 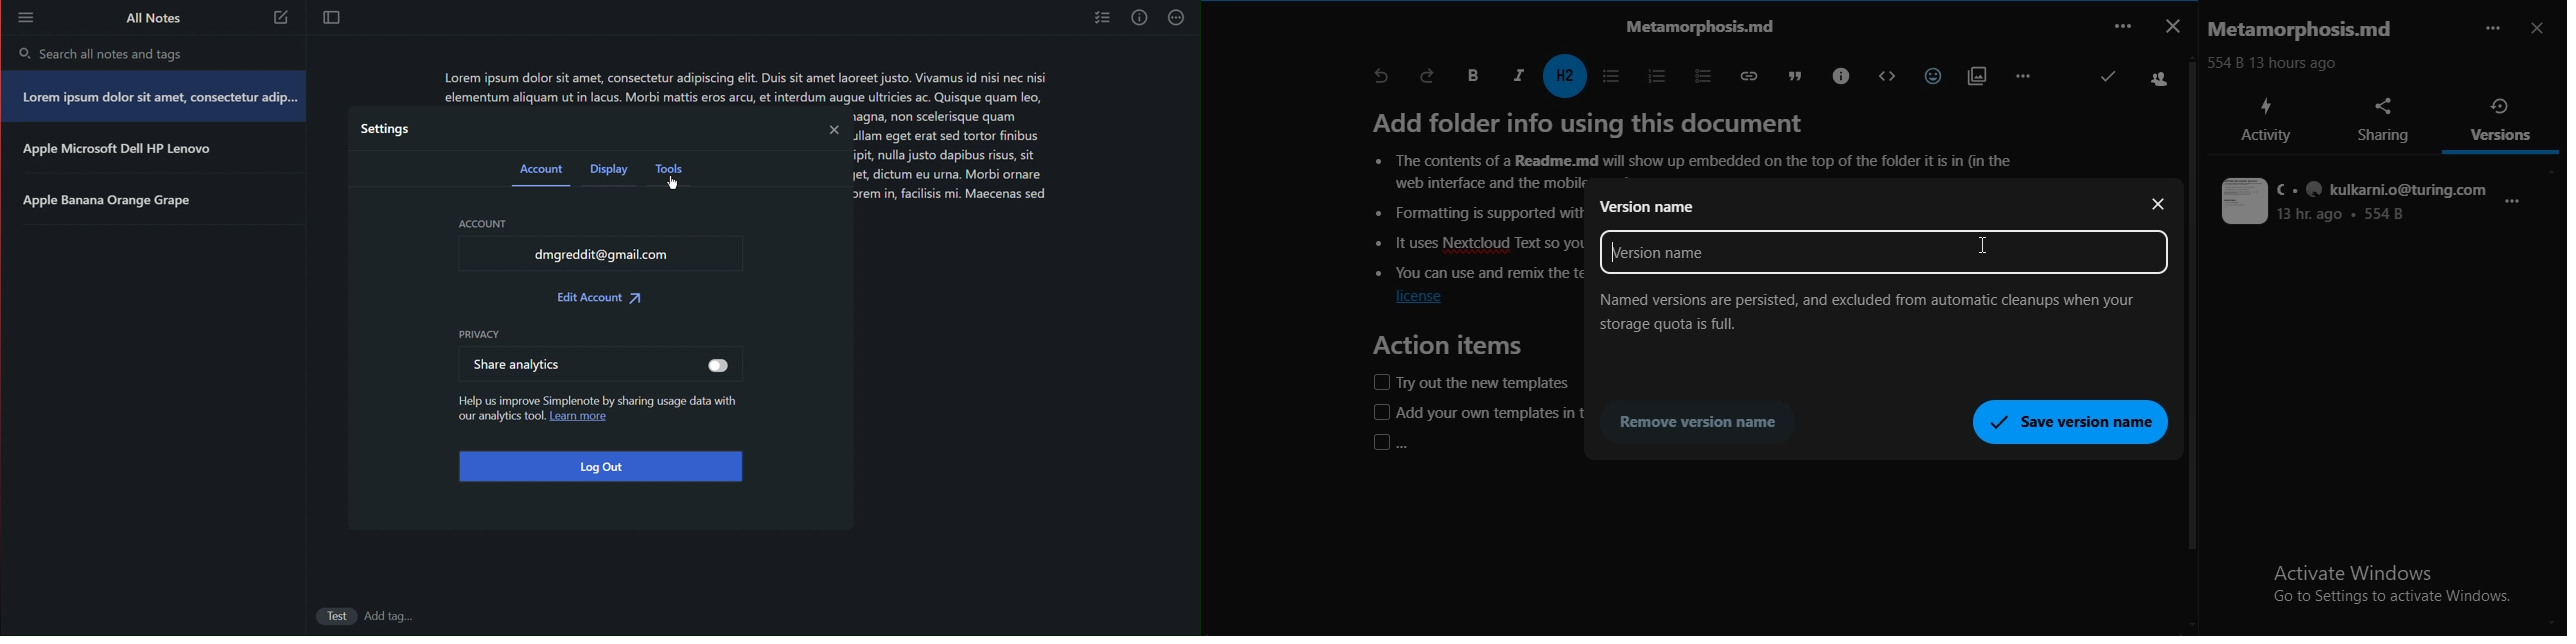 What do you see at coordinates (677, 186) in the screenshot?
I see `cursor` at bounding box center [677, 186].